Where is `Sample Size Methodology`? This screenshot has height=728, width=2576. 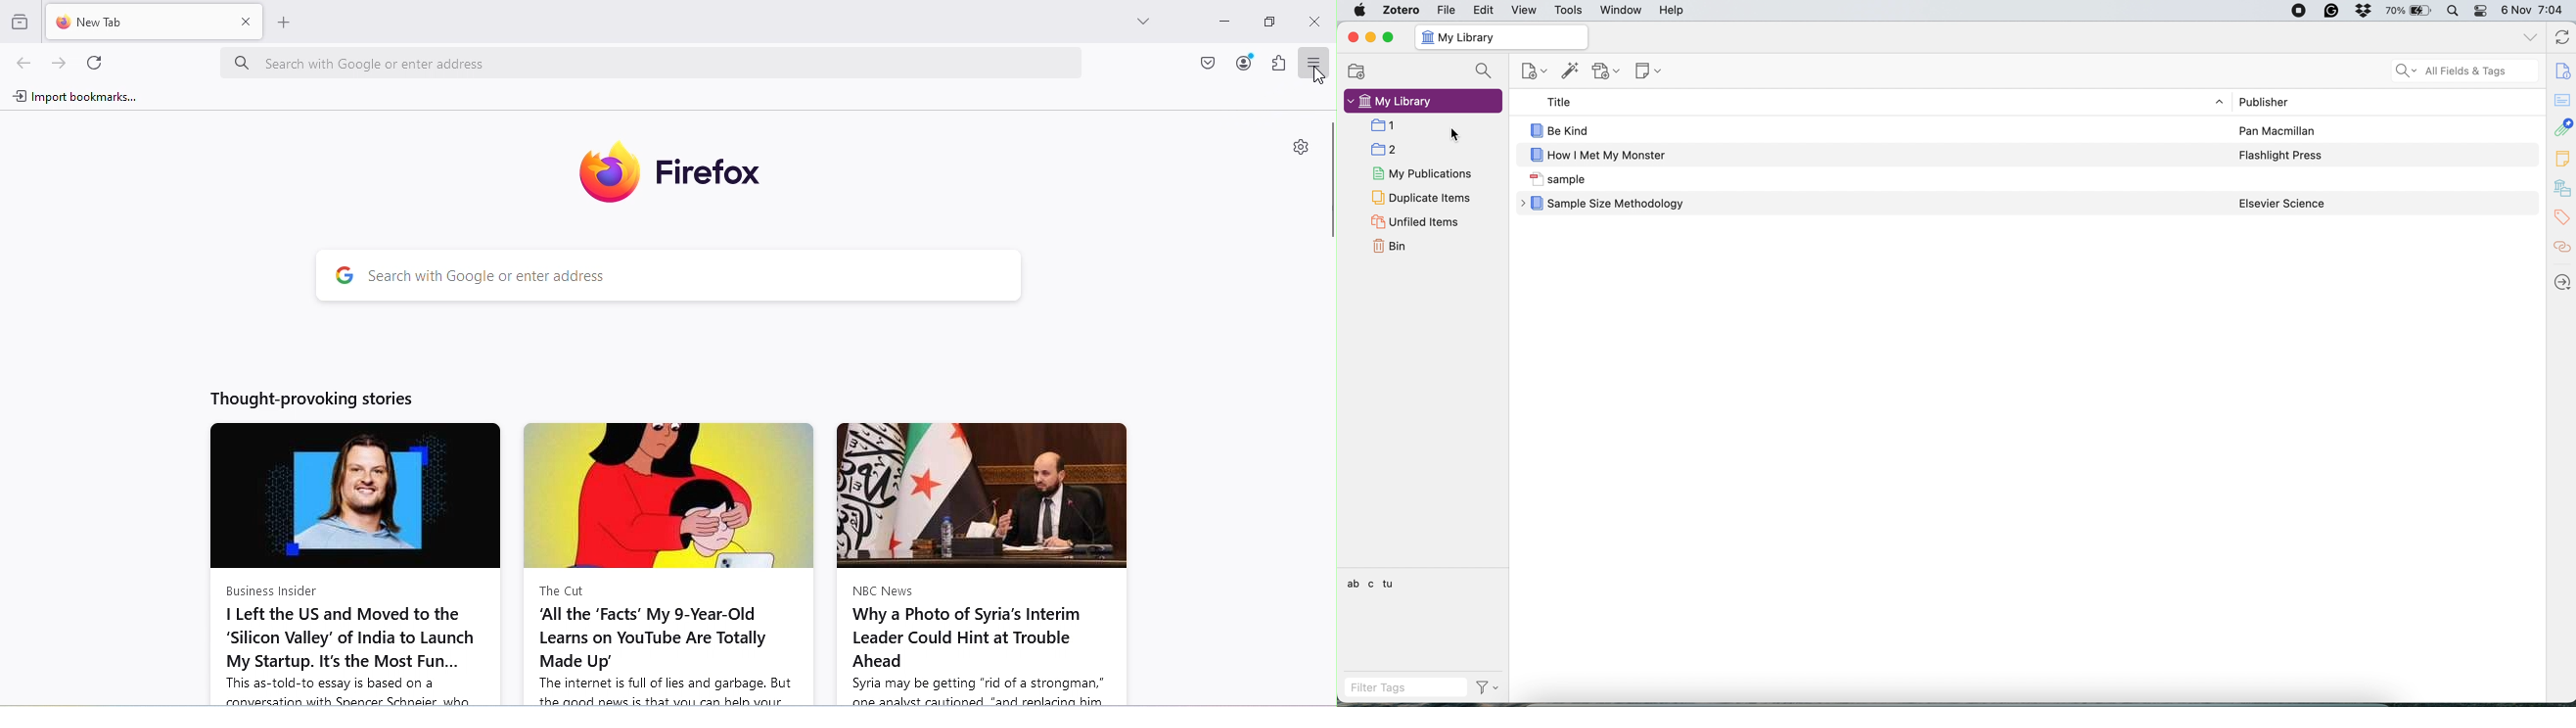 Sample Size Methodology is located at coordinates (1618, 205).